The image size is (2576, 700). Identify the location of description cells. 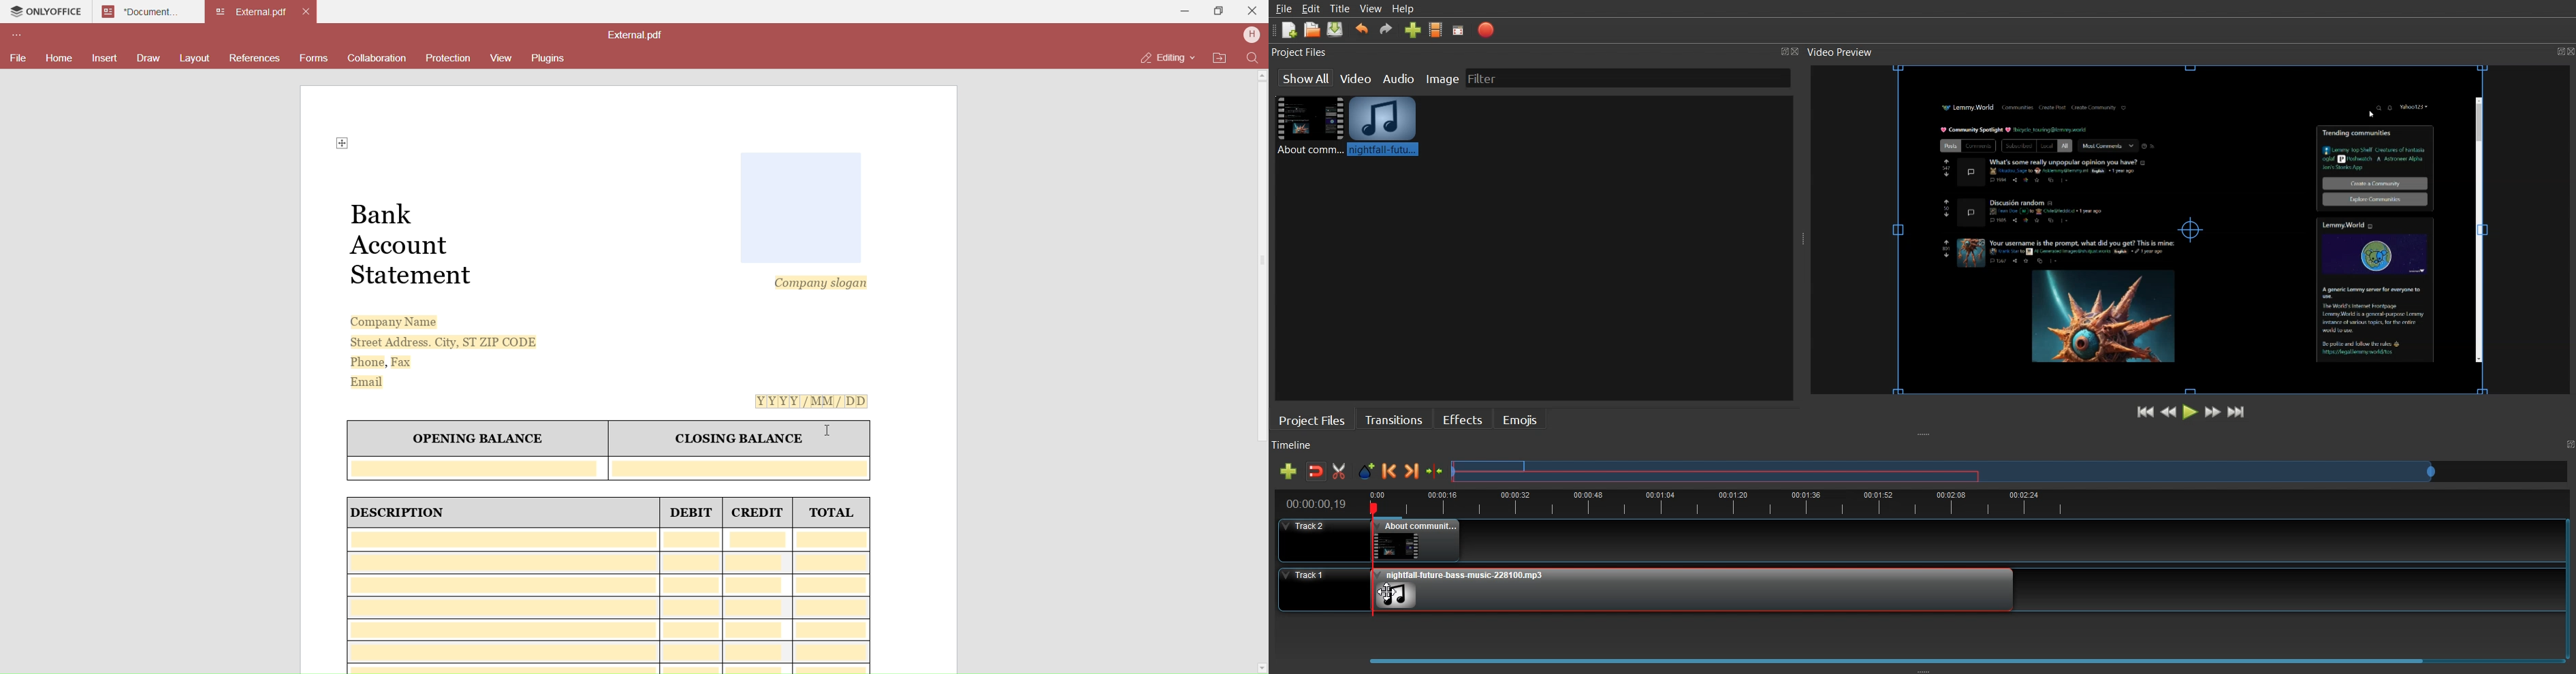
(502, 600).